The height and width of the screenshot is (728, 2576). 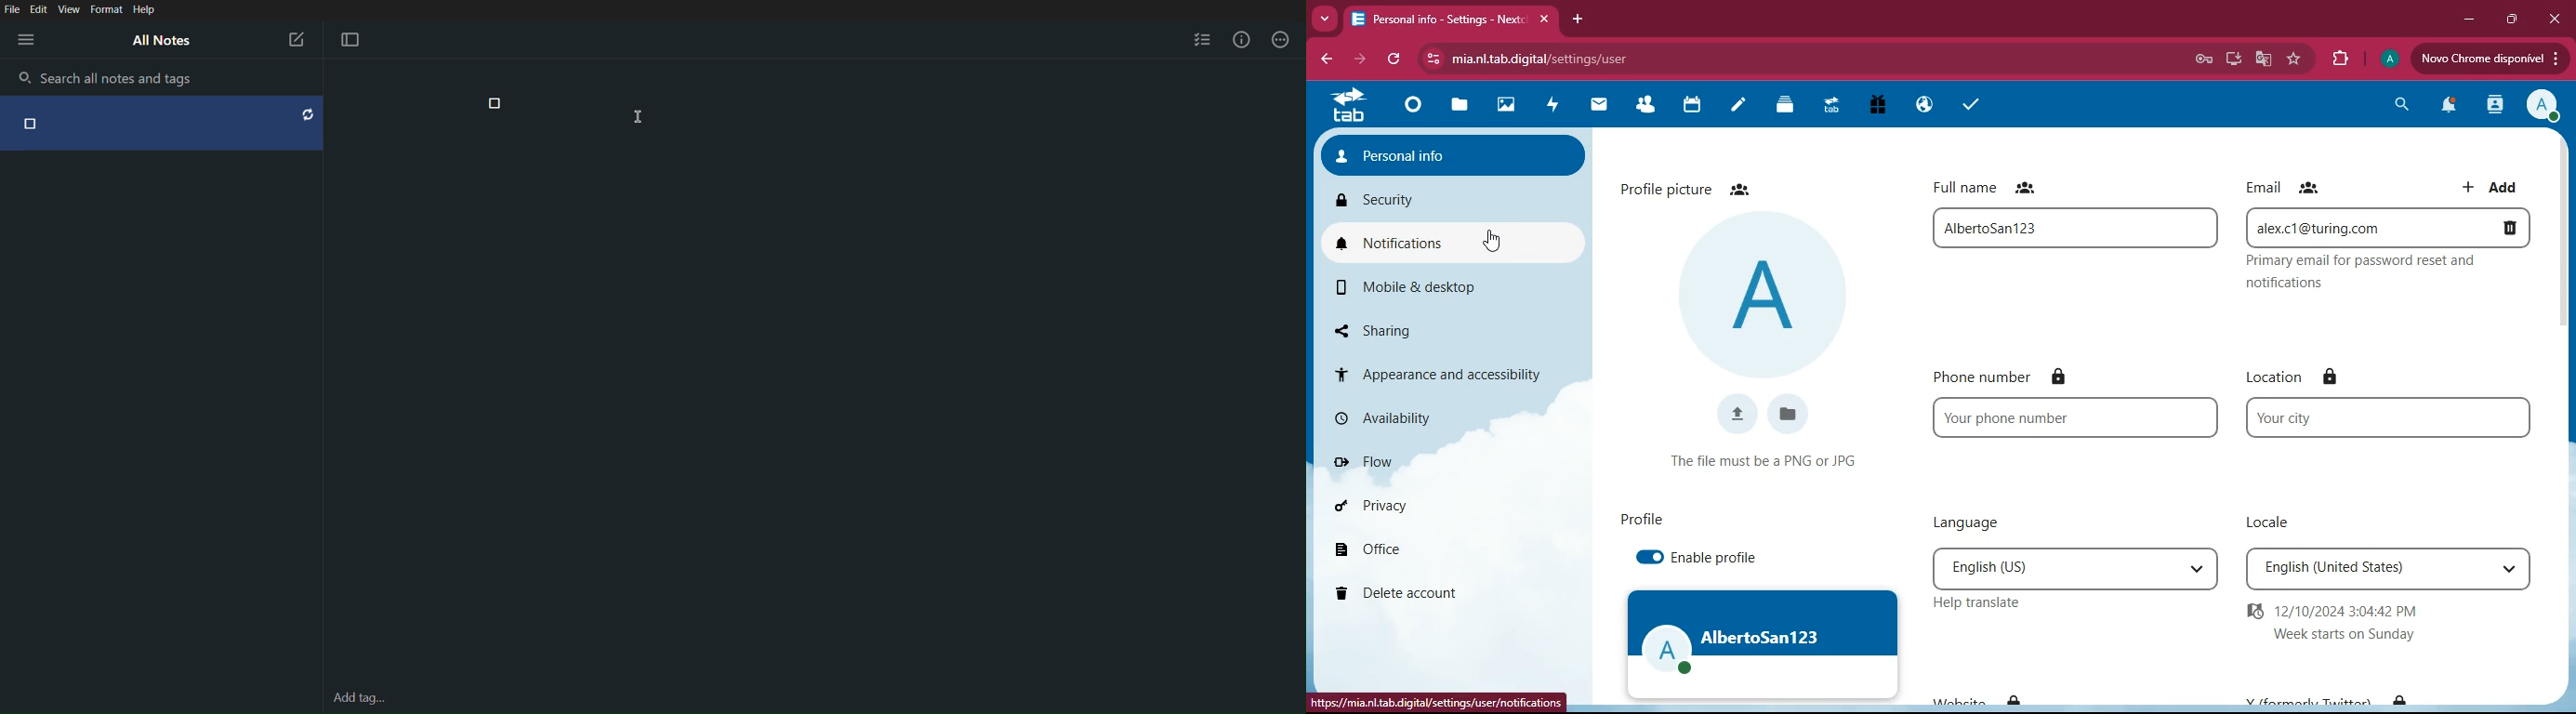 I want to click on home, so click(x=1412, y=110).